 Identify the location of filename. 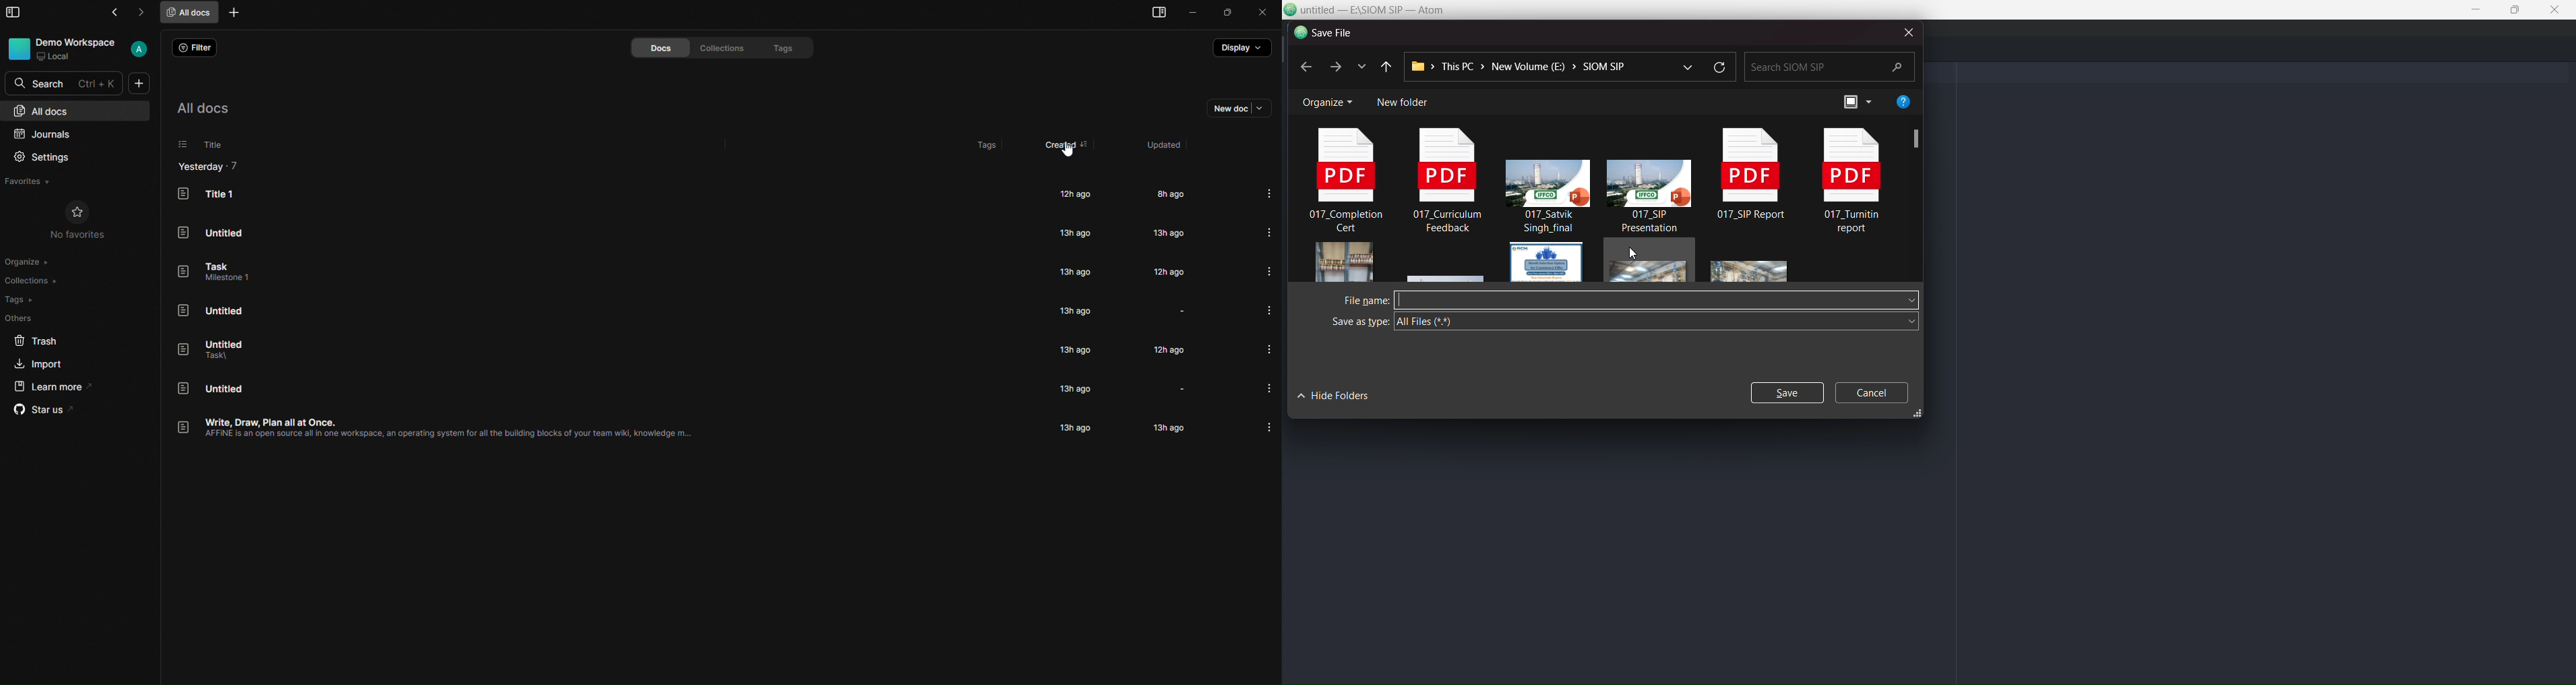
(1361, 301).